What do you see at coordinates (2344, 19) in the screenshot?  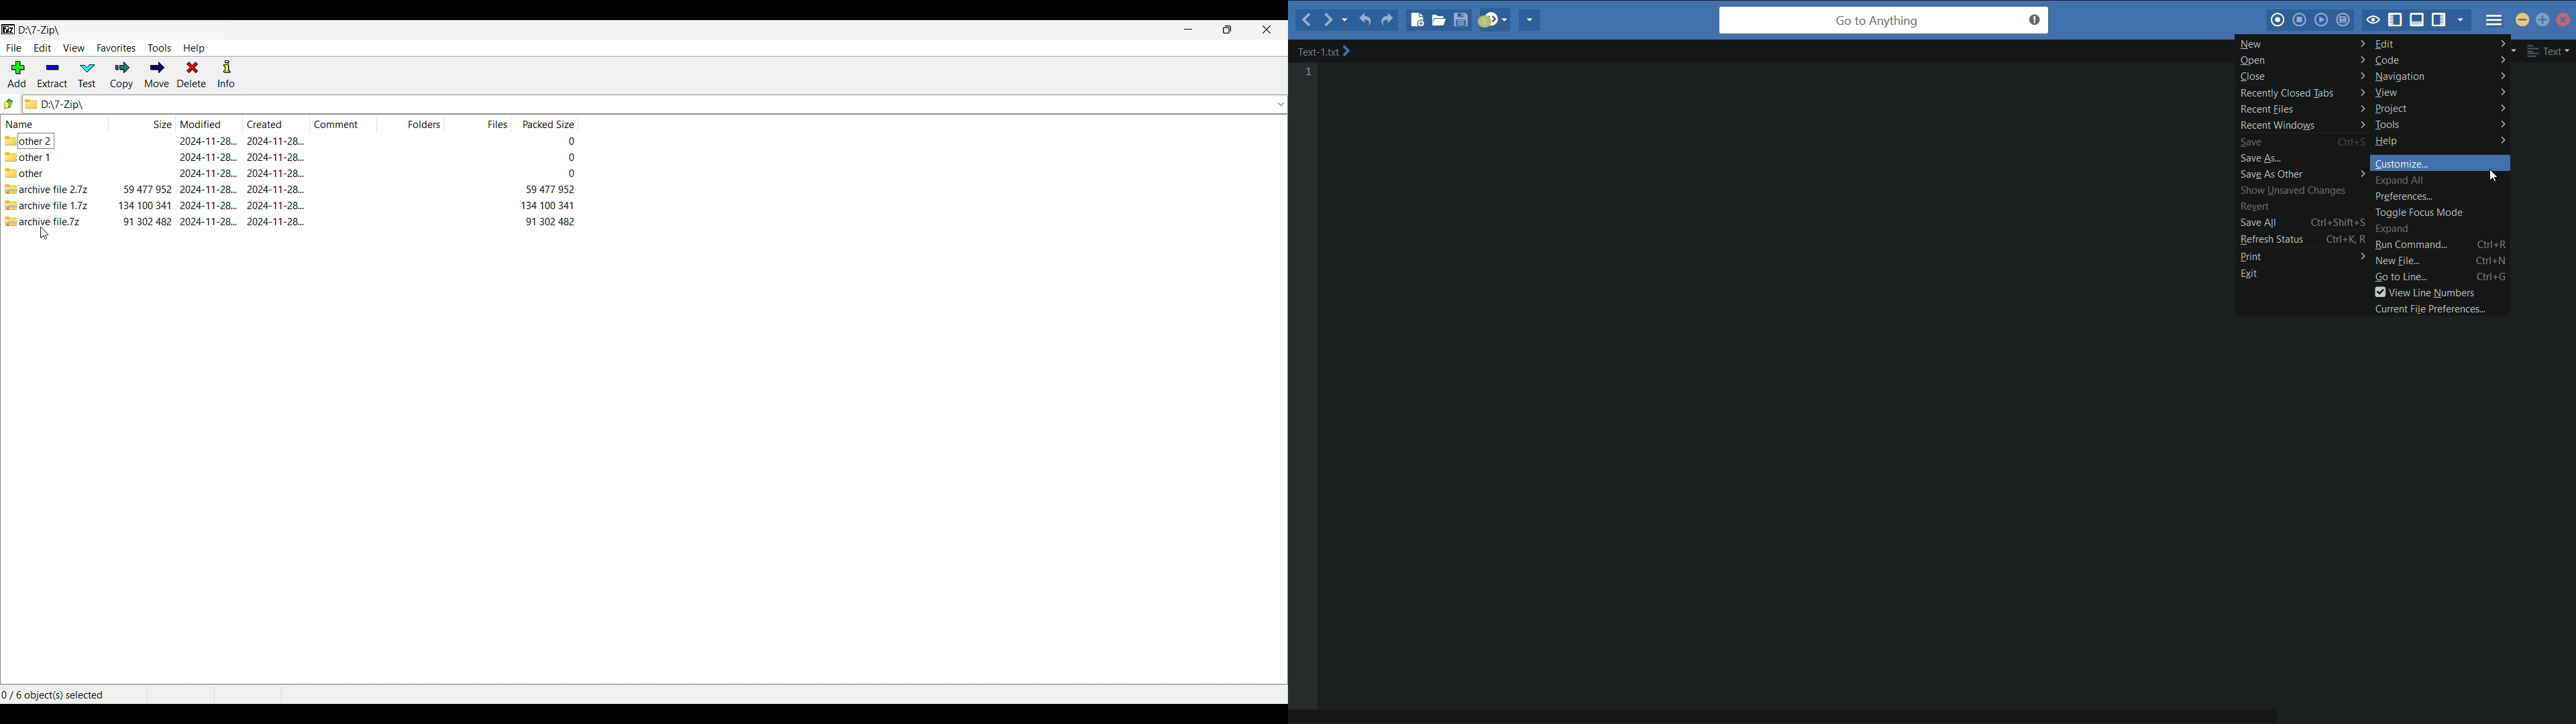 I see `save macros to toolbox` at bounding box center [2344, 19].